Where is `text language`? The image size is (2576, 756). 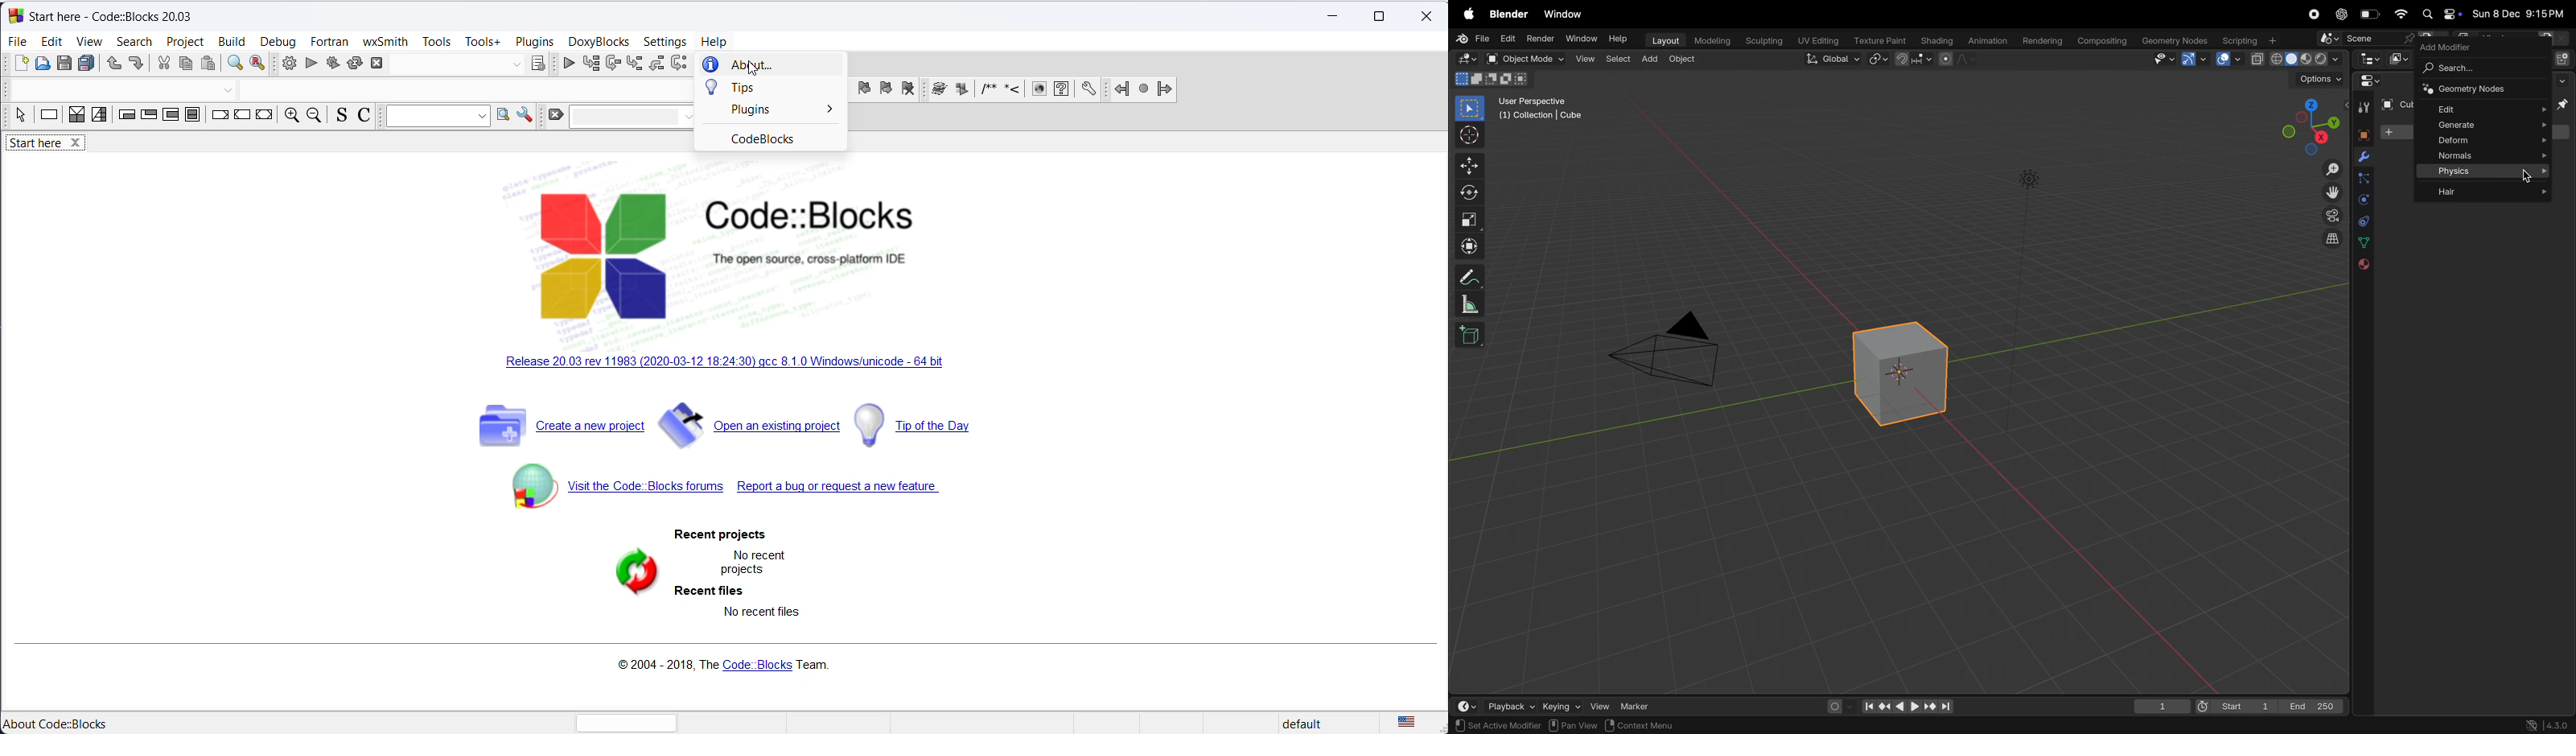 text language is located at coordinates (1411, 723).